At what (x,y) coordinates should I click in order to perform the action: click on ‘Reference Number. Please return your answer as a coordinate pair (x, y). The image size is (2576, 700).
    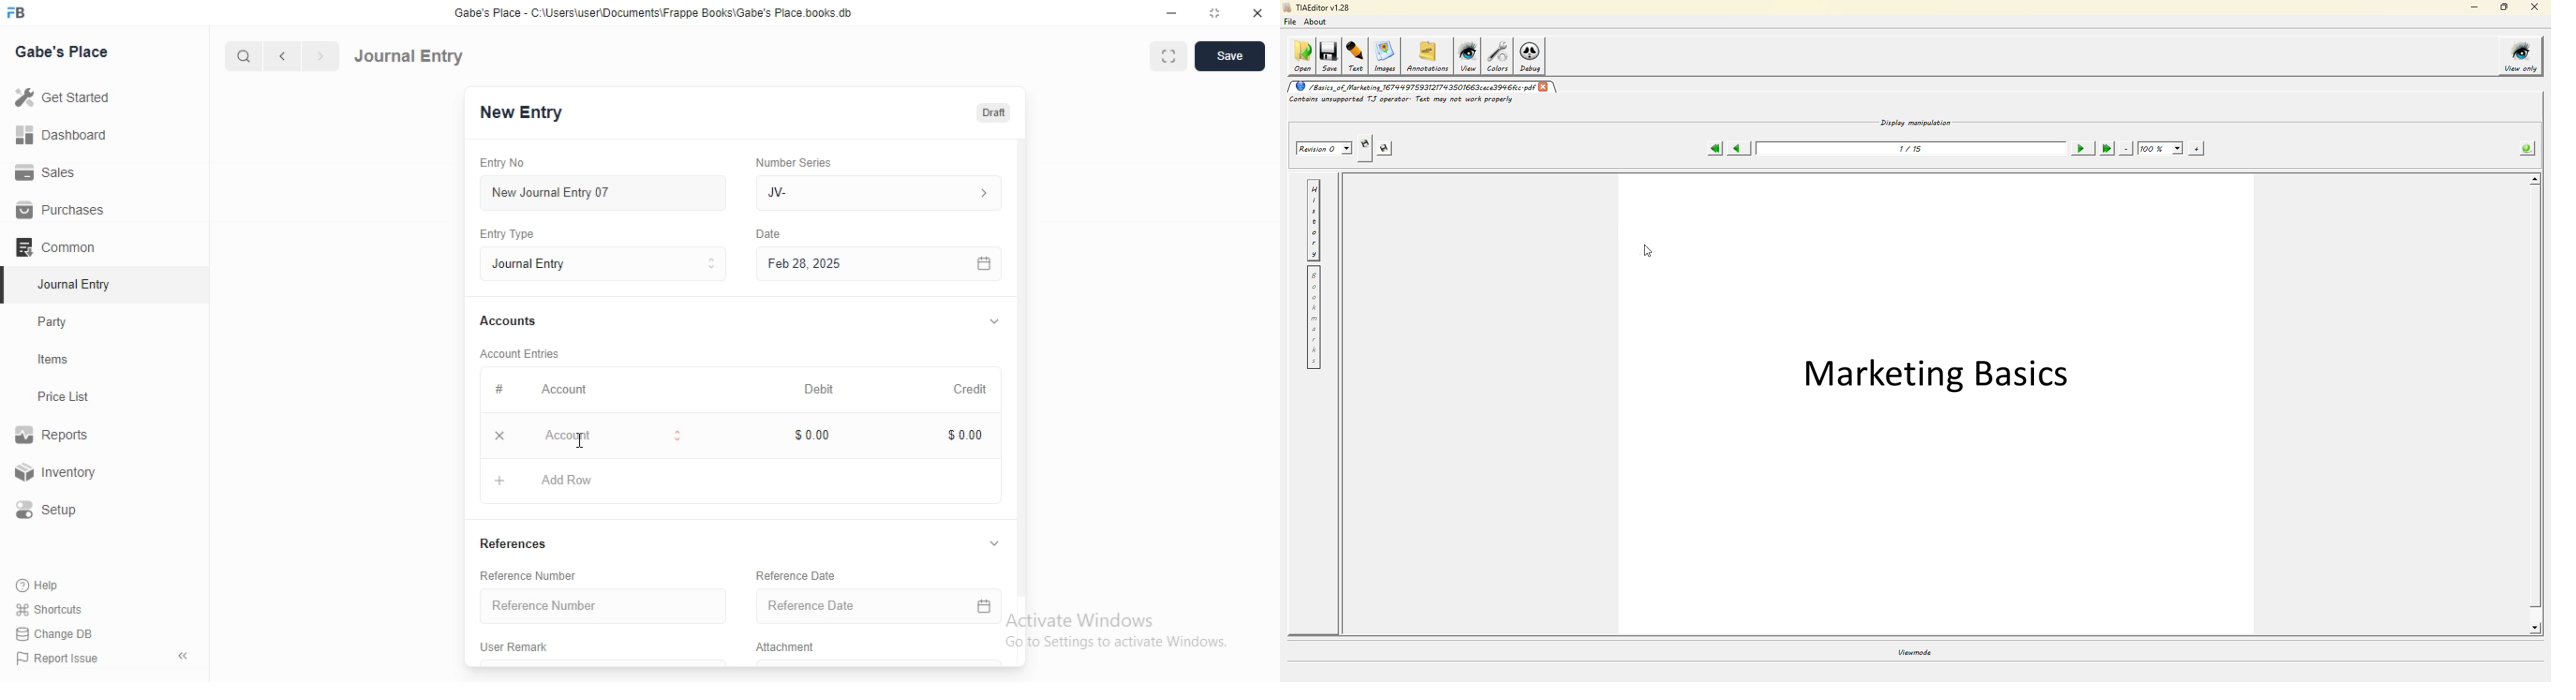
    Looking at the image, I should click on (529, 575).